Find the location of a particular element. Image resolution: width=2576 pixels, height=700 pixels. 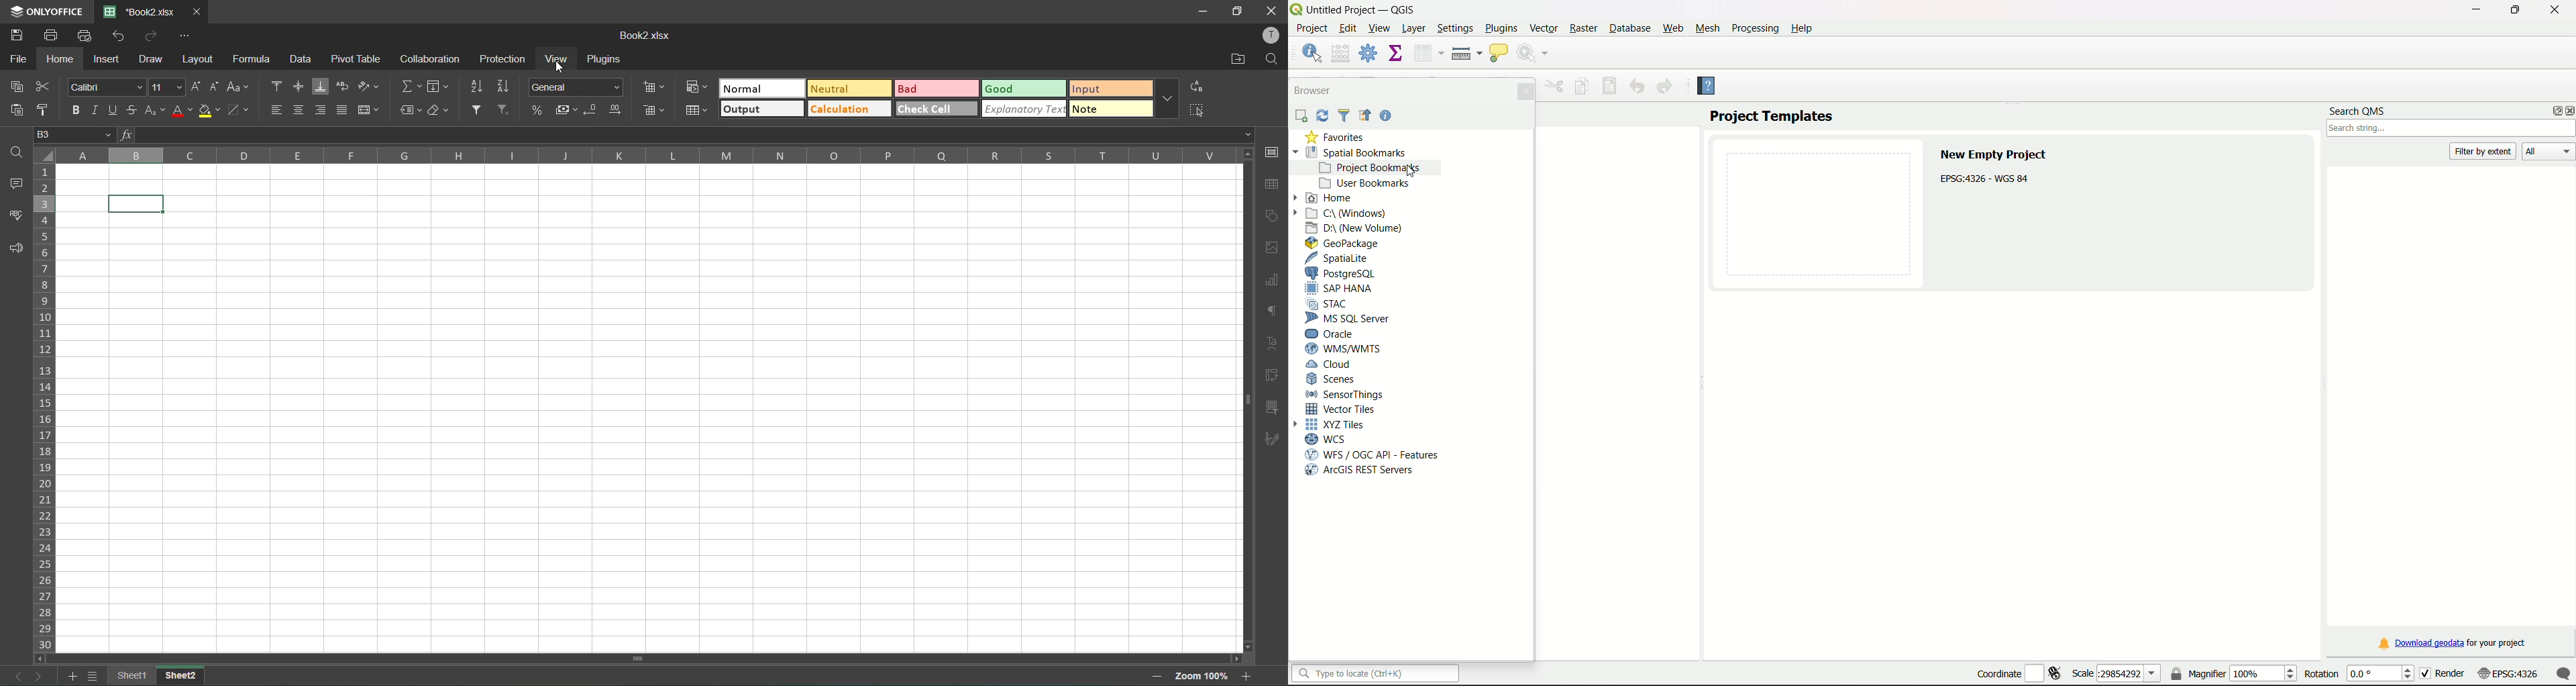

strikethrough is located at coordinates (134, 110).